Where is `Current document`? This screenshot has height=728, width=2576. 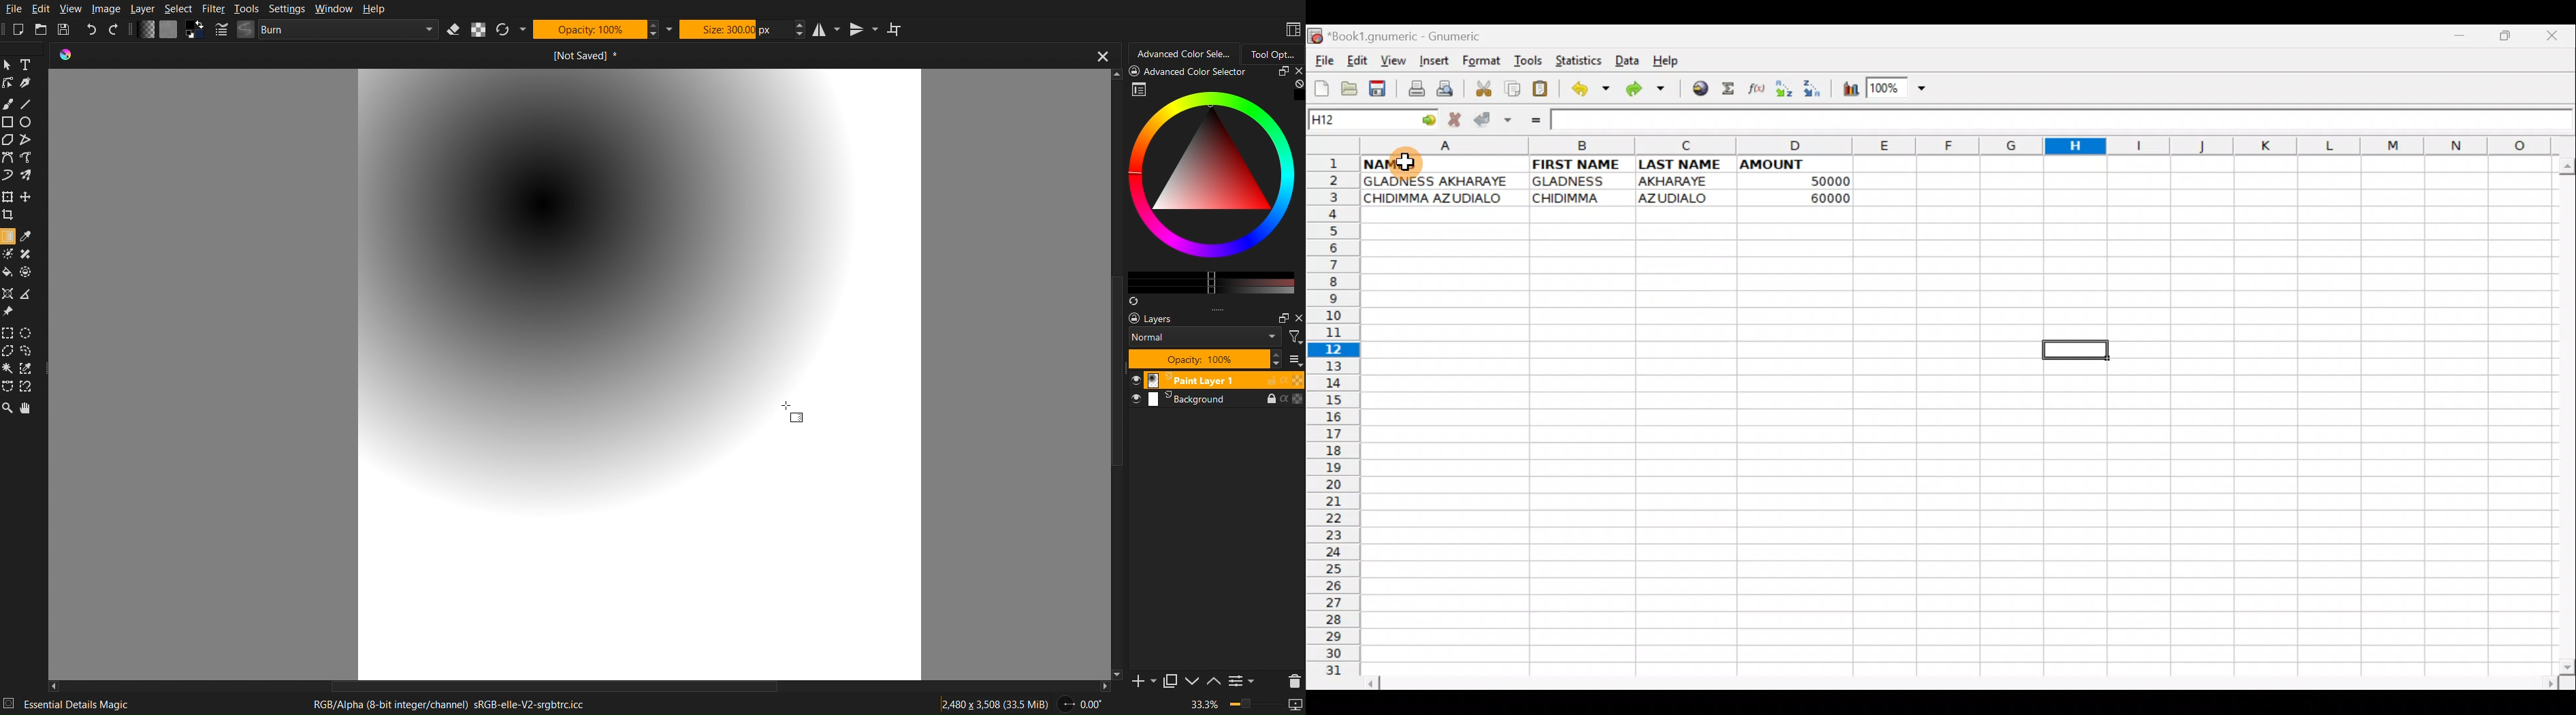 Current document is located at coordinates (581, 57).